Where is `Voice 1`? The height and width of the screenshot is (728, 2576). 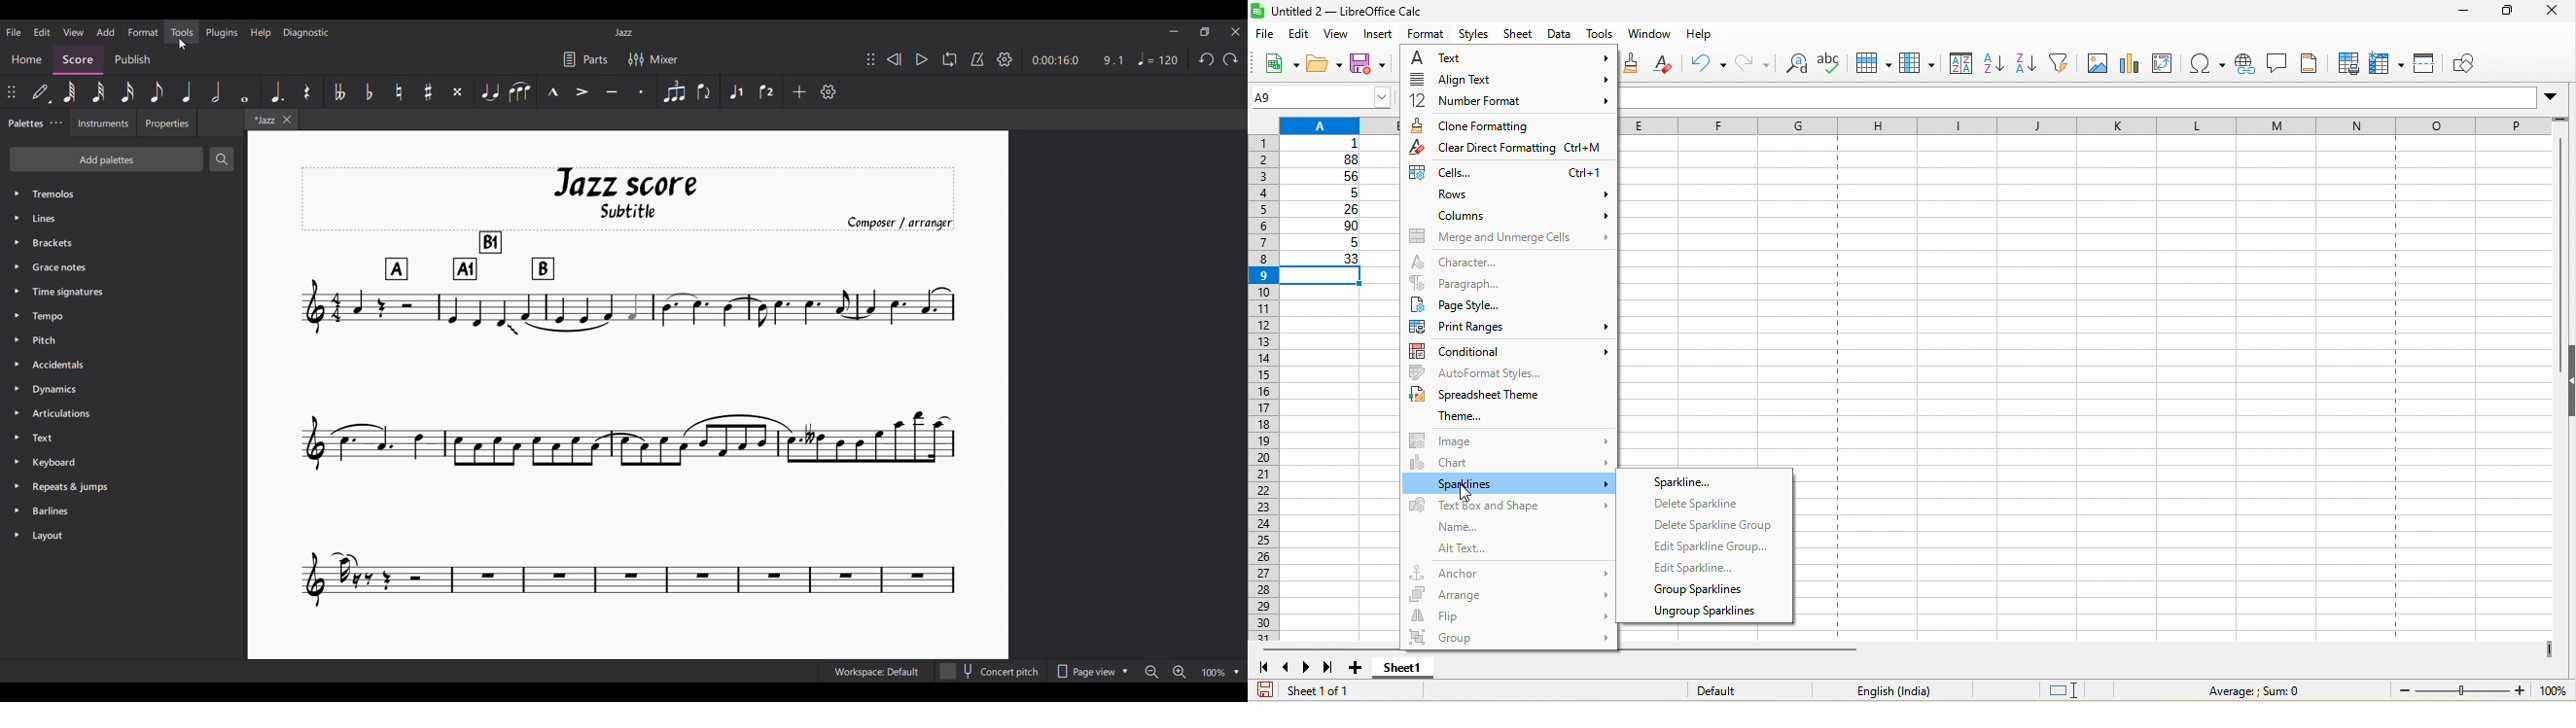 Voice 1 is located at coordinates (737, 92).